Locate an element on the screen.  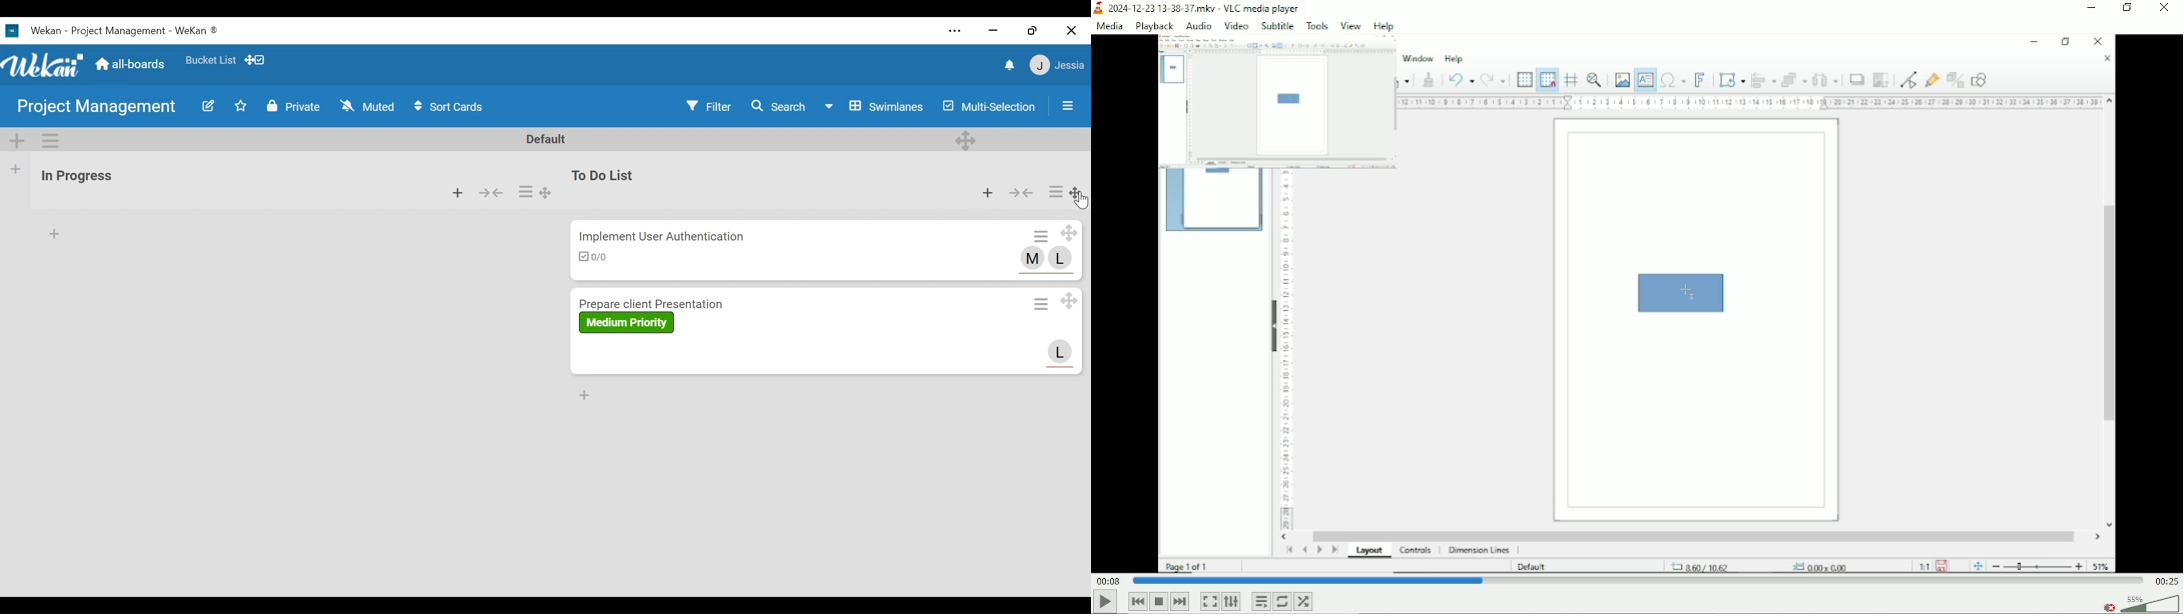
list is located at coordinates (725, 185).